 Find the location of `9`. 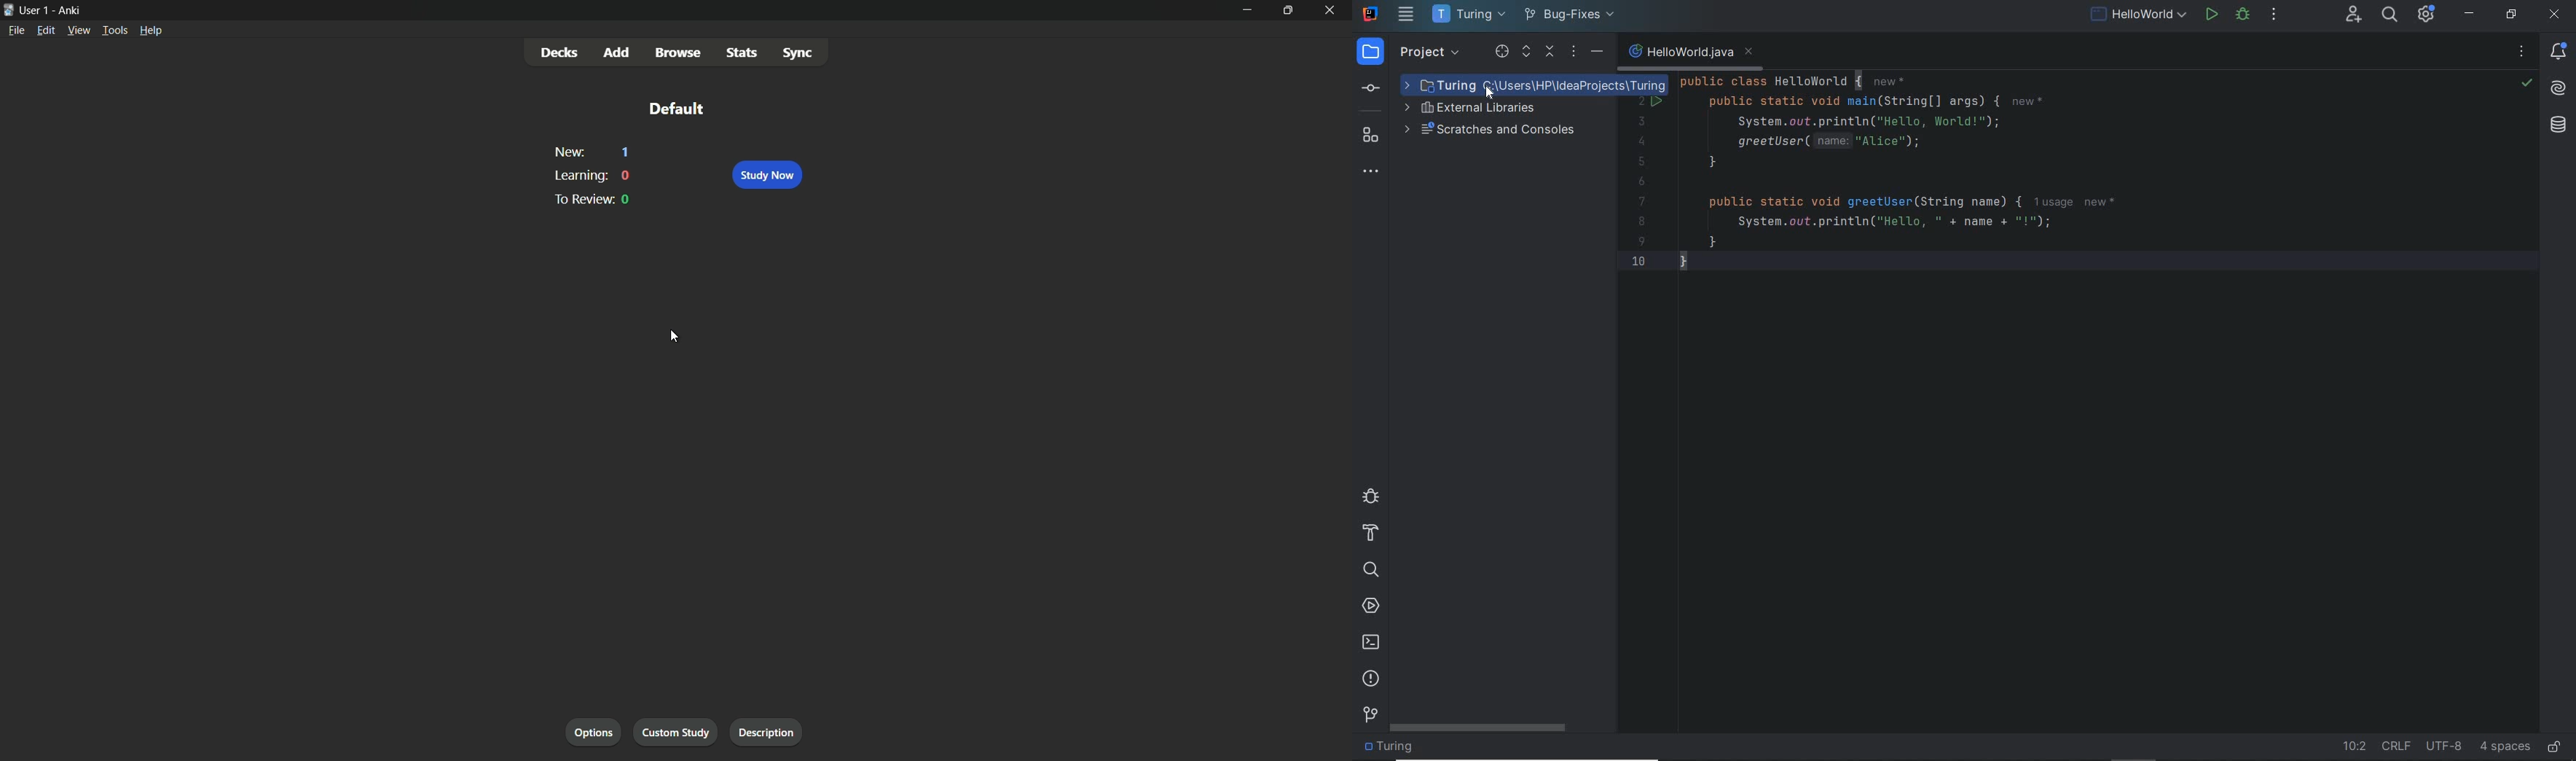

9 is located at coordinates (1641, 241).